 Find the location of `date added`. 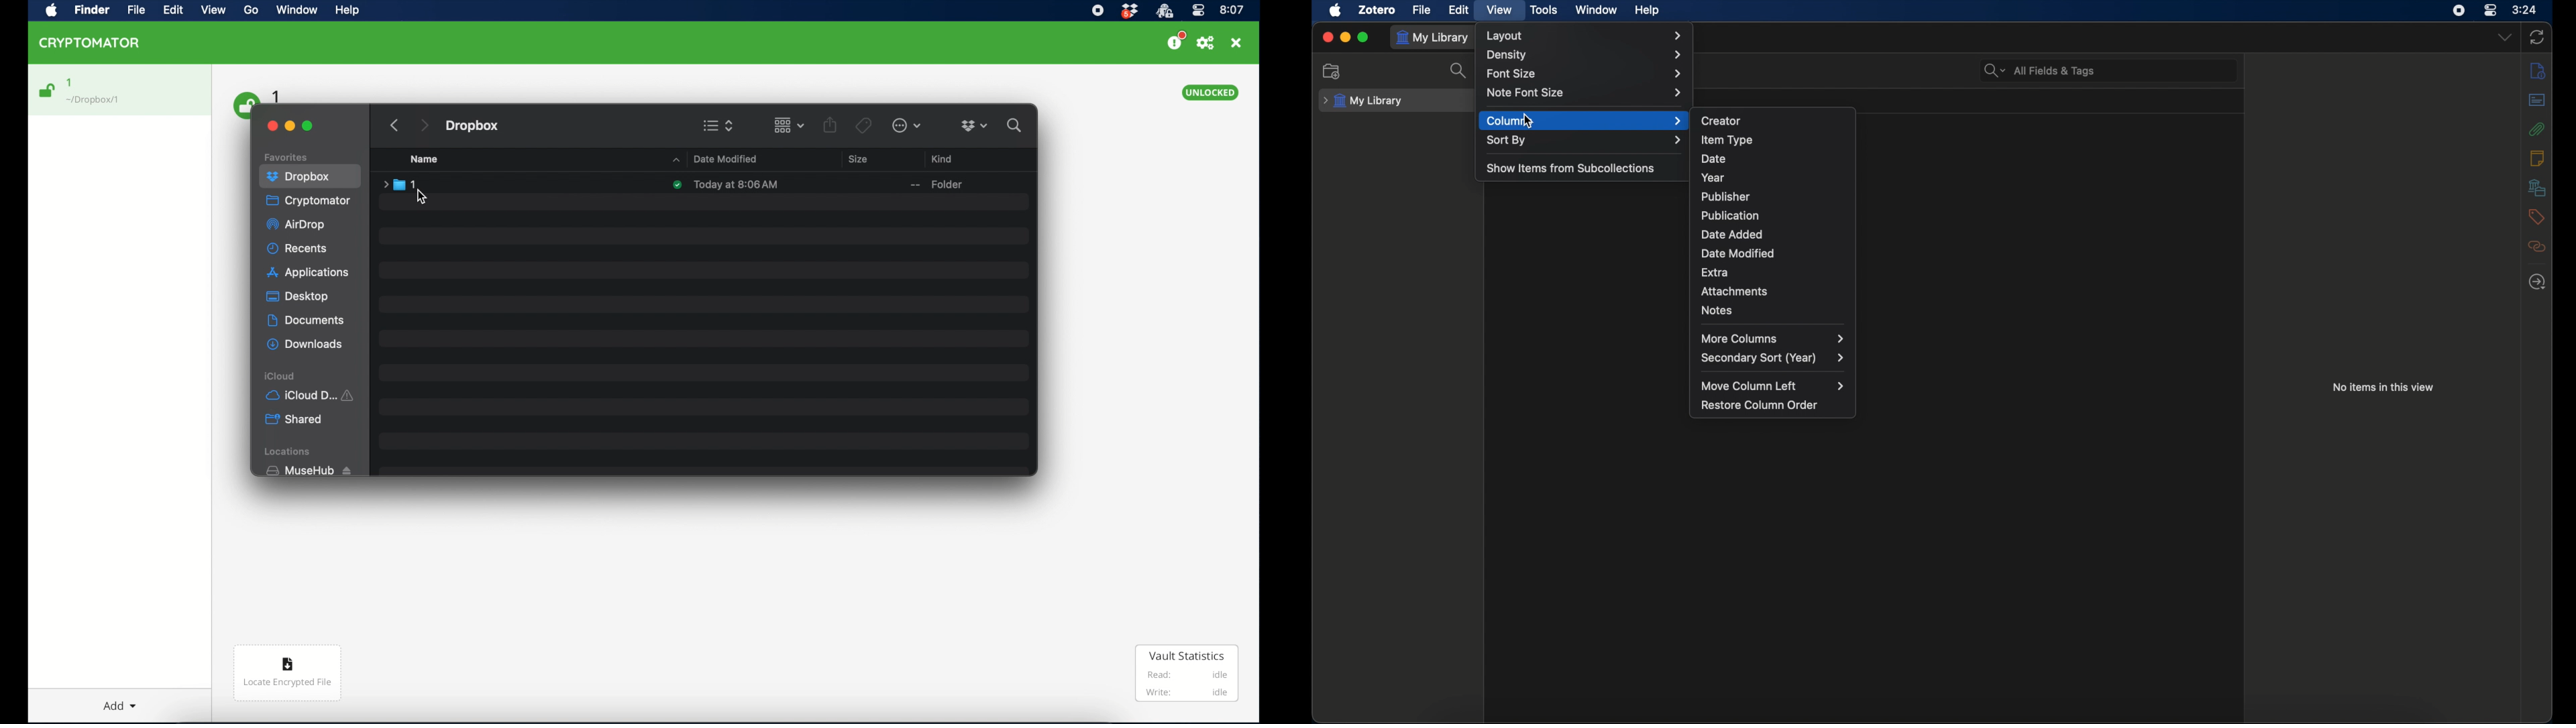

date added is located at coordinates (1732, 235).